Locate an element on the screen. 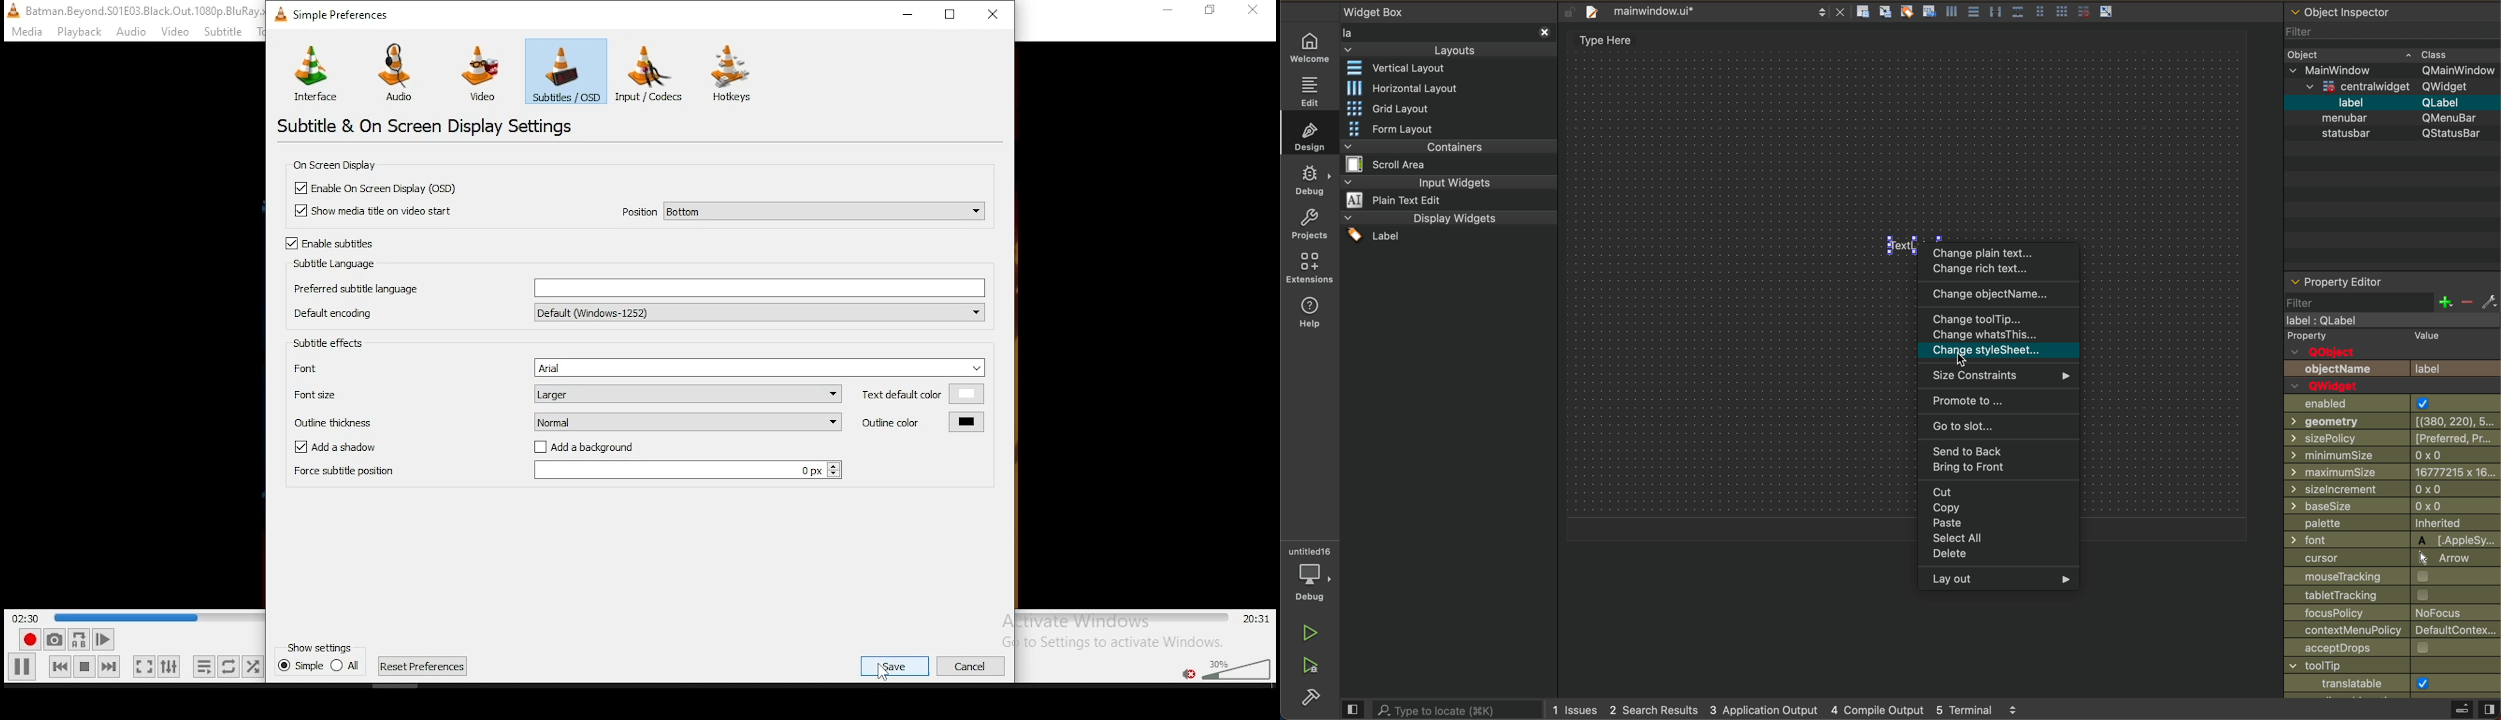 This screenshot has width=2520, height=728. display widget is located at coordinates (1446, 227).